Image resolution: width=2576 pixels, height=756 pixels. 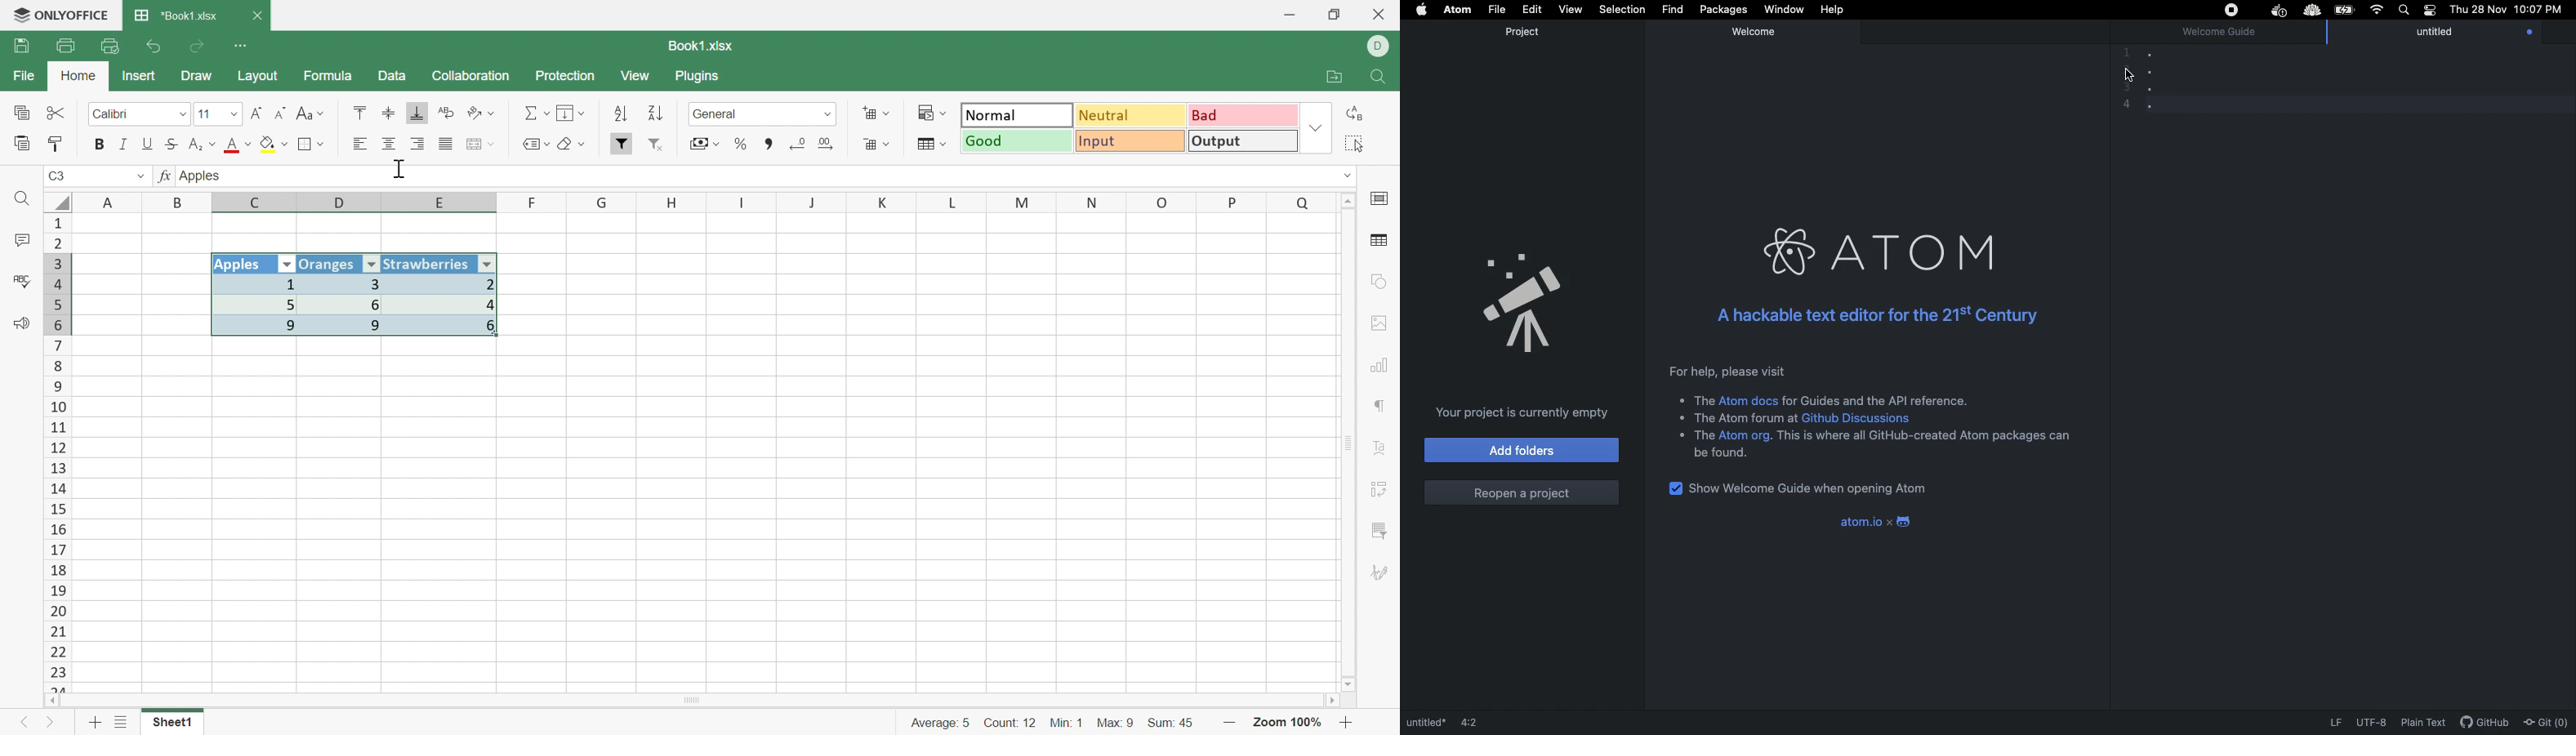 What do you see at coordinates (1531, 9) in the screenshot?
I see `Edit` at bounding box center [1531, 9].